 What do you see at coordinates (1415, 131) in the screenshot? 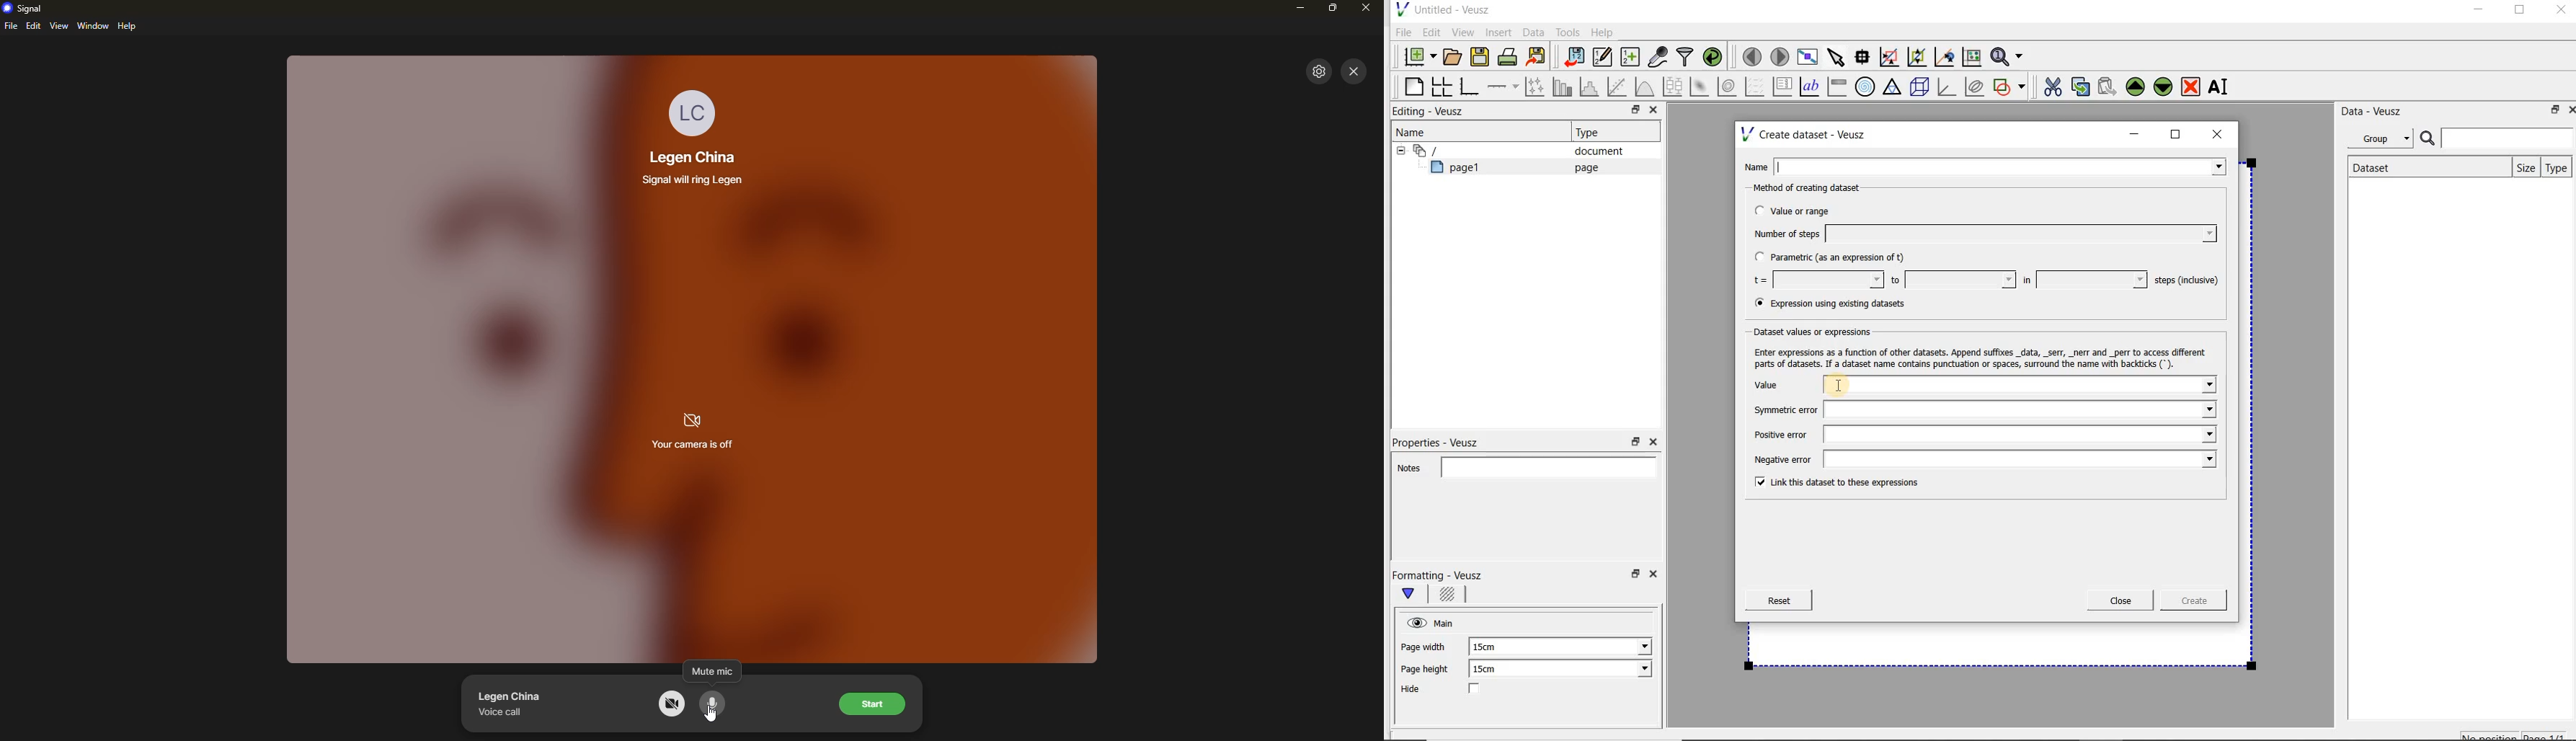
I see `Name` at bounding box center [1415, 131].